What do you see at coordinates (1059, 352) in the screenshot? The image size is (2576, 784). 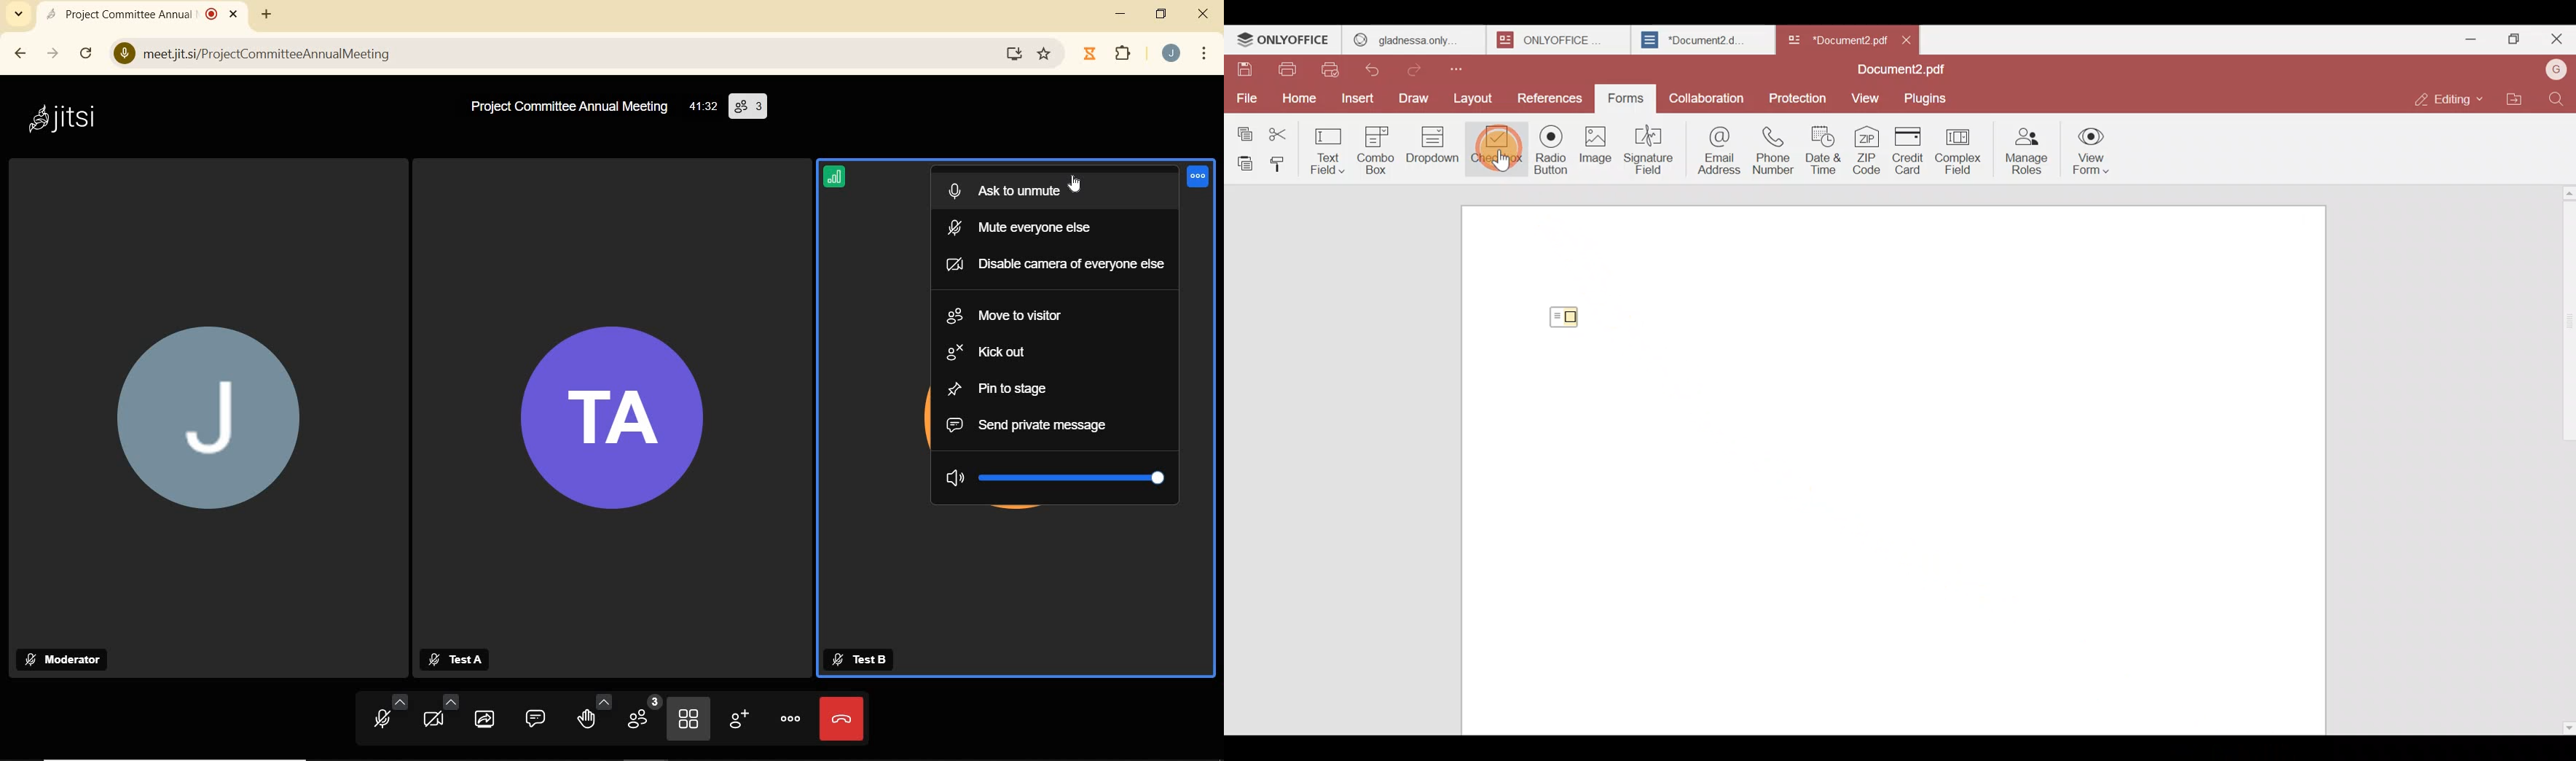 I see `KICK OUT` at bounding box center [1059, 352].